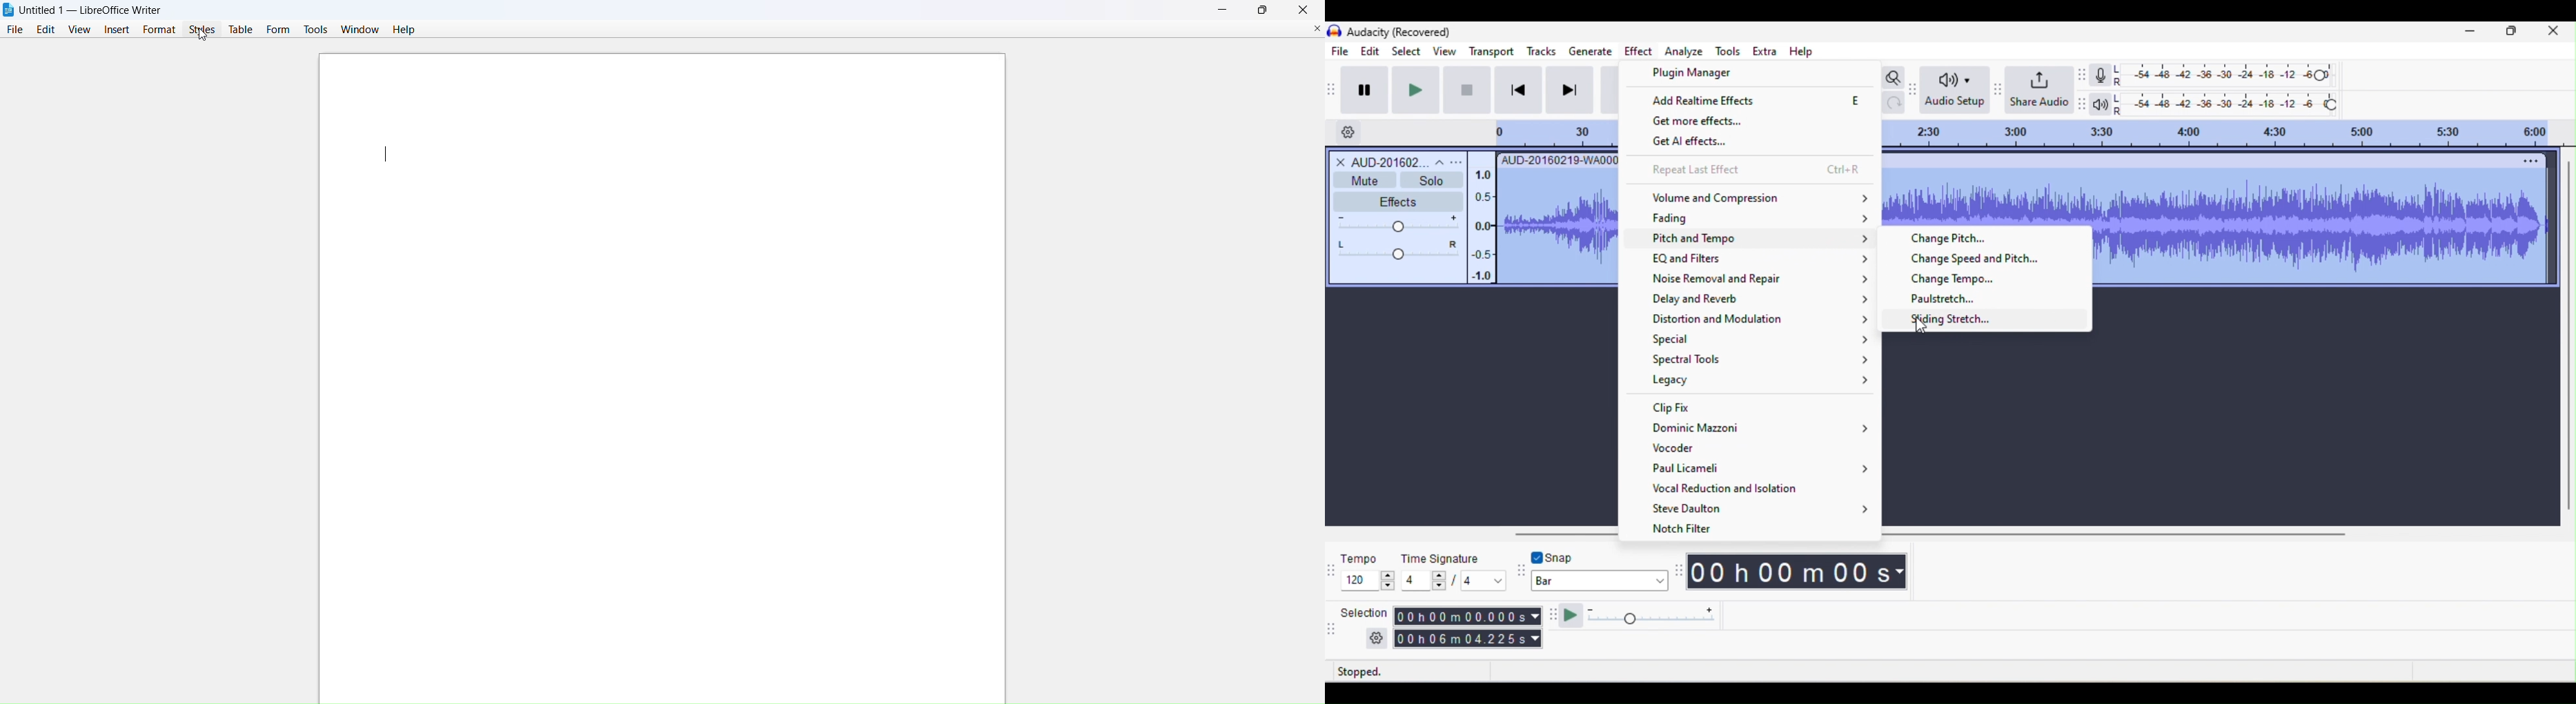  What do you see at coordinates (2323, 224) in the screenshot?
I see `Select waveform` at bounding box center [2323, 224].